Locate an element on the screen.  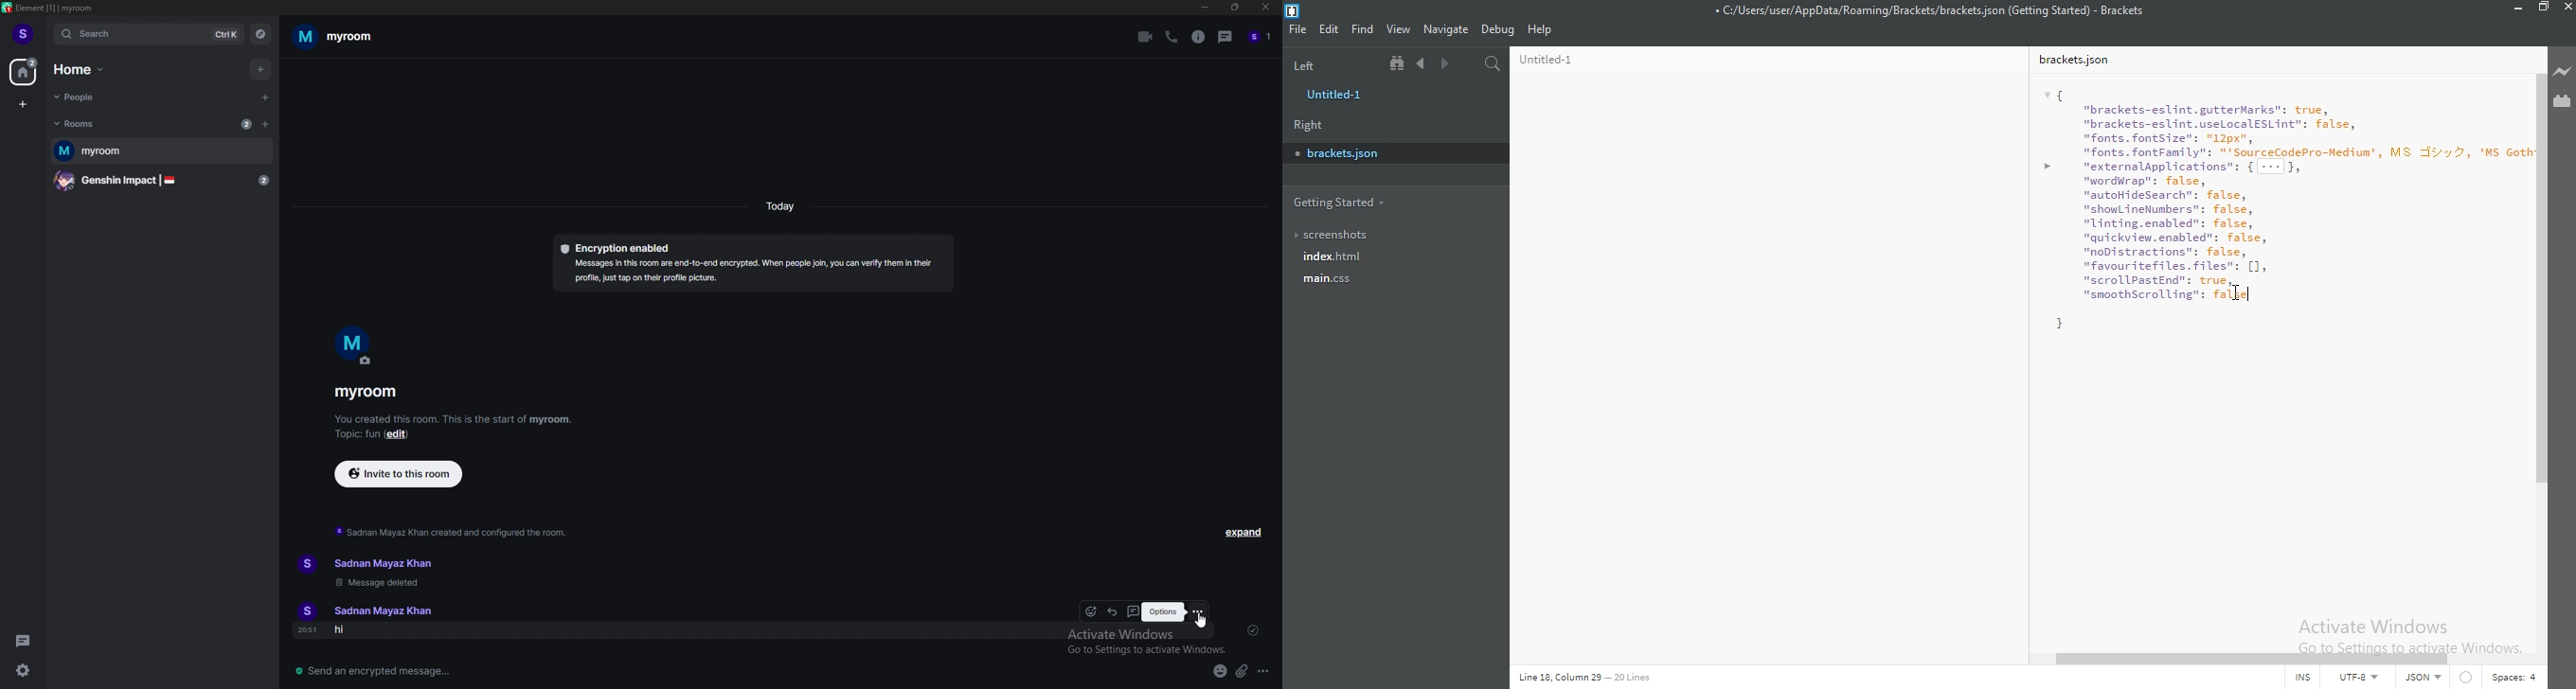
options is located at coordinates (1164, 612).